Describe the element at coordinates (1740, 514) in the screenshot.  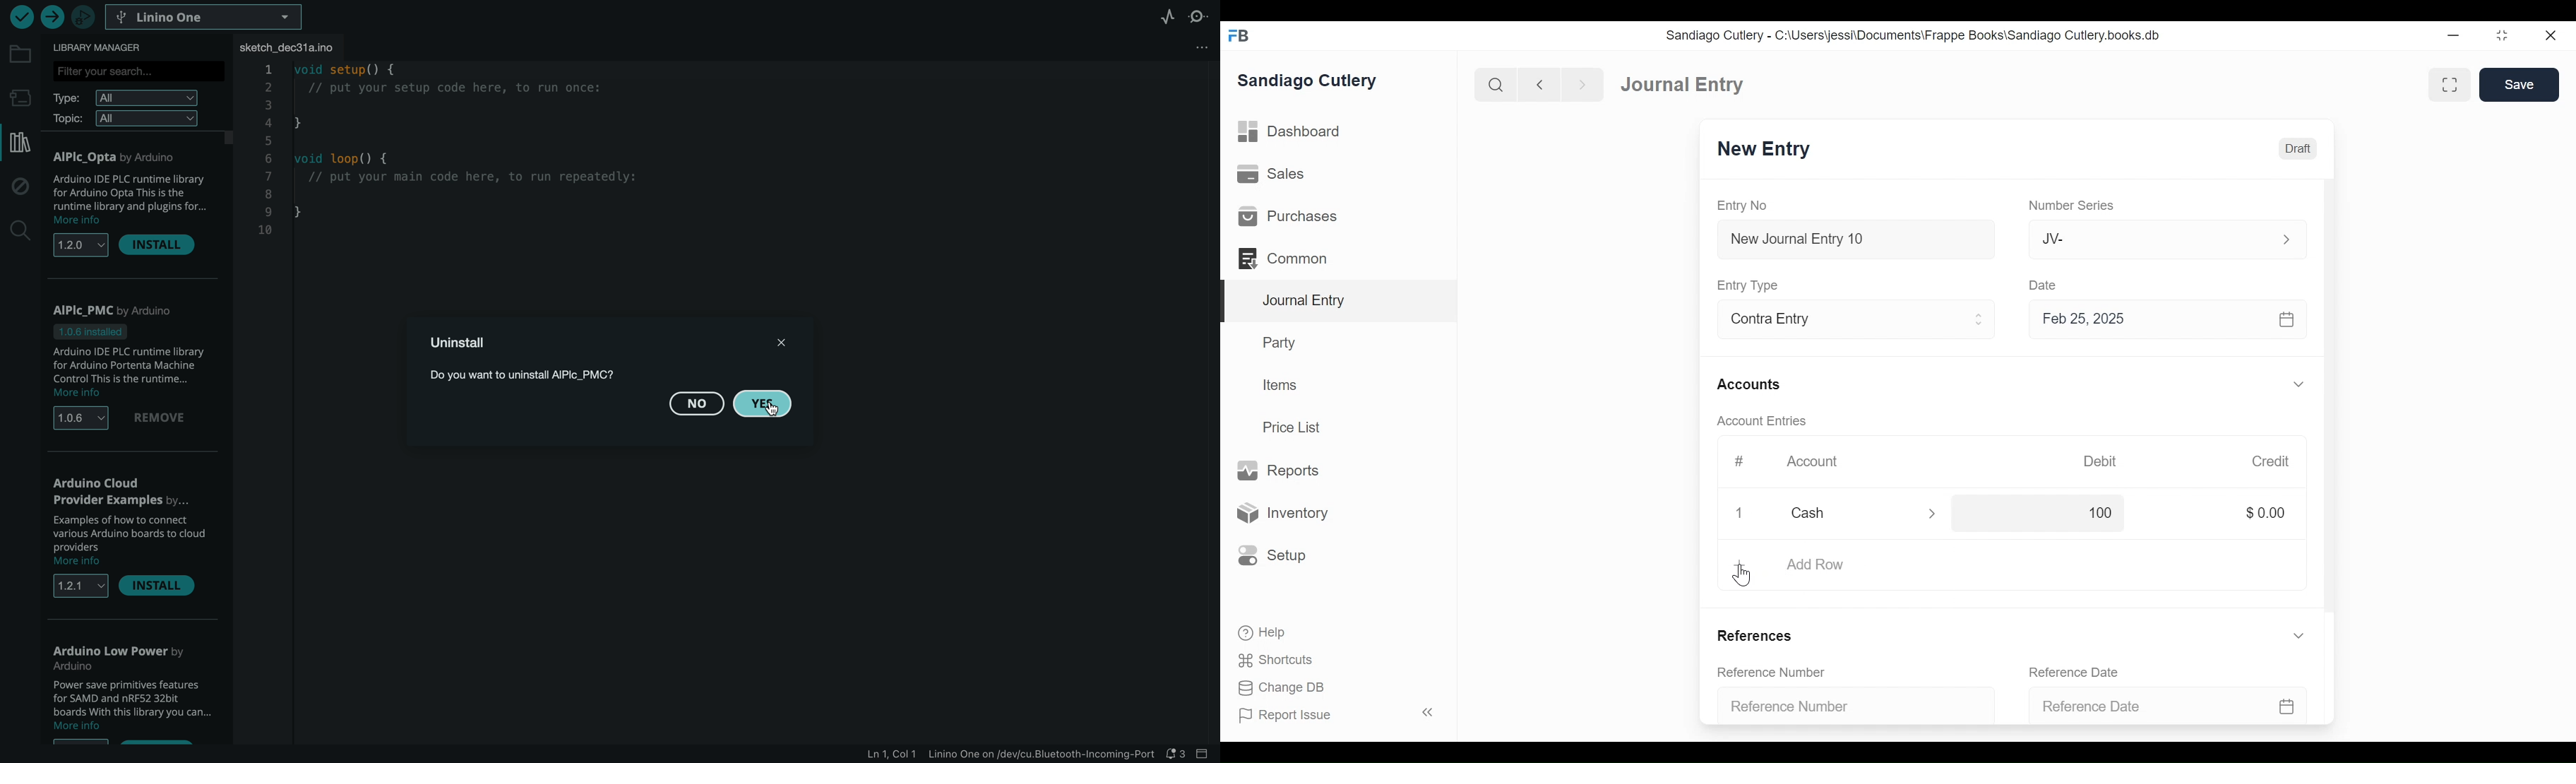
I see `Close` at that location.